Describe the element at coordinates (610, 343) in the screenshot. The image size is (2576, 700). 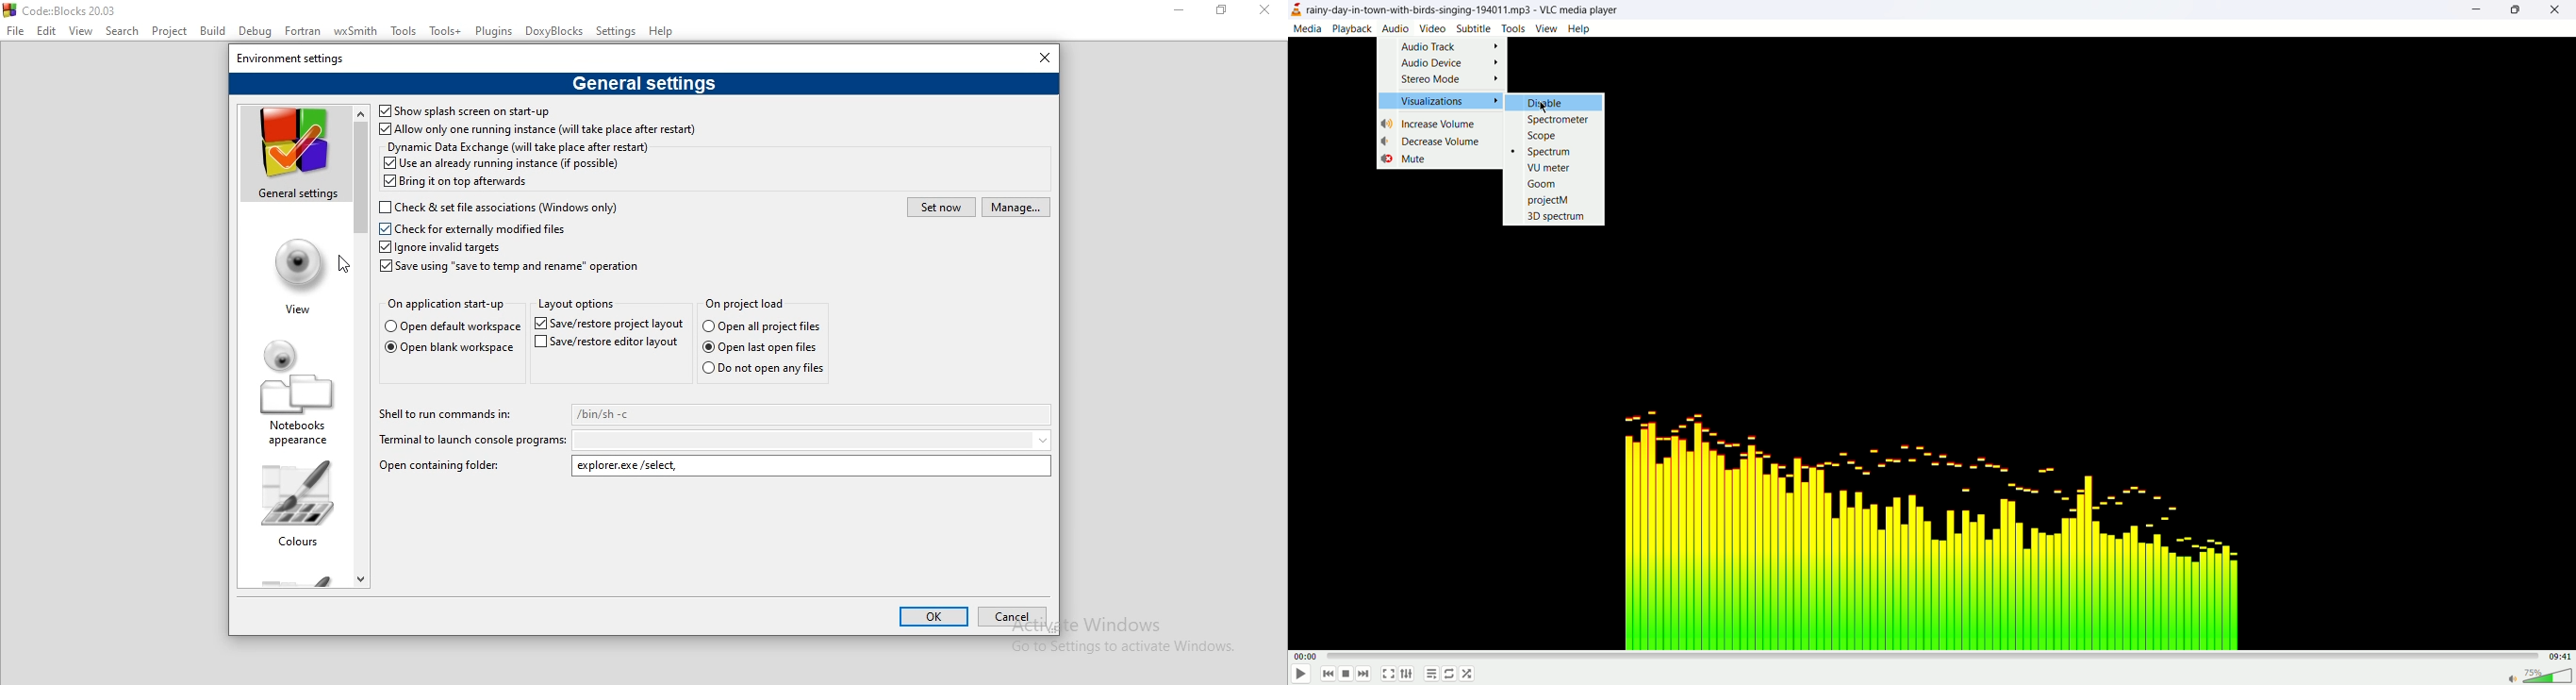
I see `Save/restore editor layout` at that location.